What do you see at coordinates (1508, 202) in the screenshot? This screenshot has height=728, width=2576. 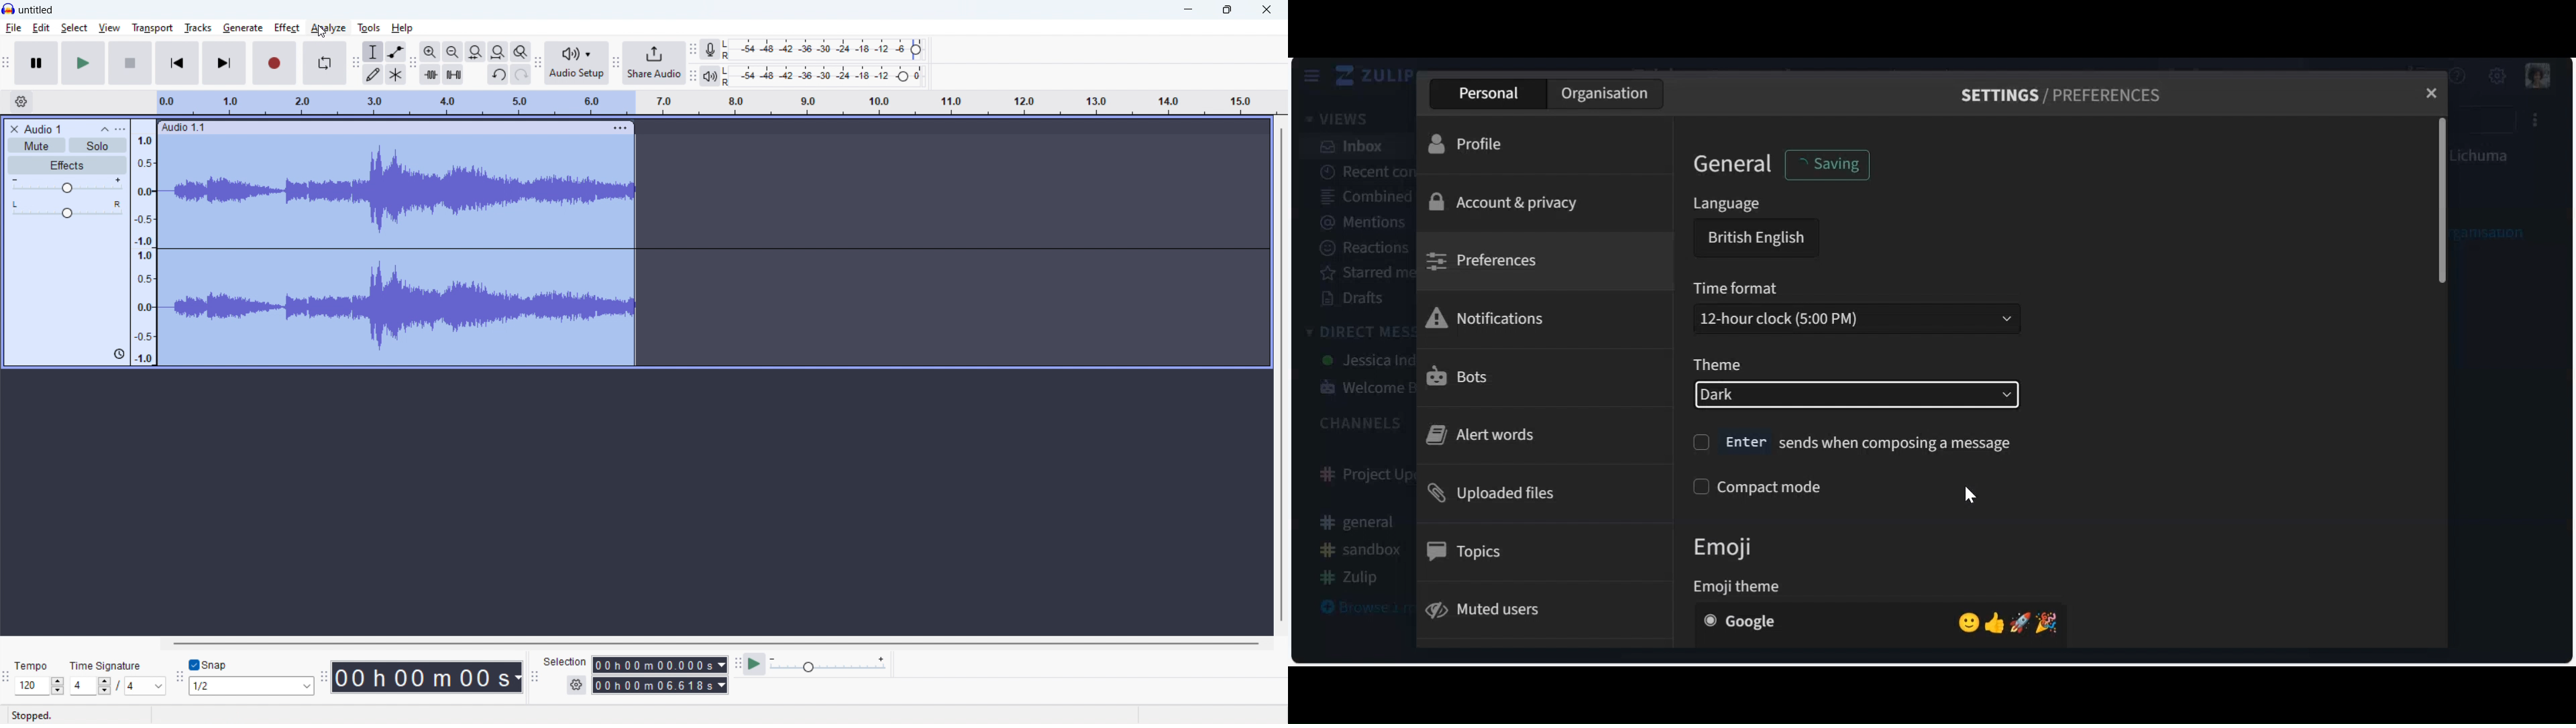 I see `Account Privacy` at bounding box center [1508, 202].